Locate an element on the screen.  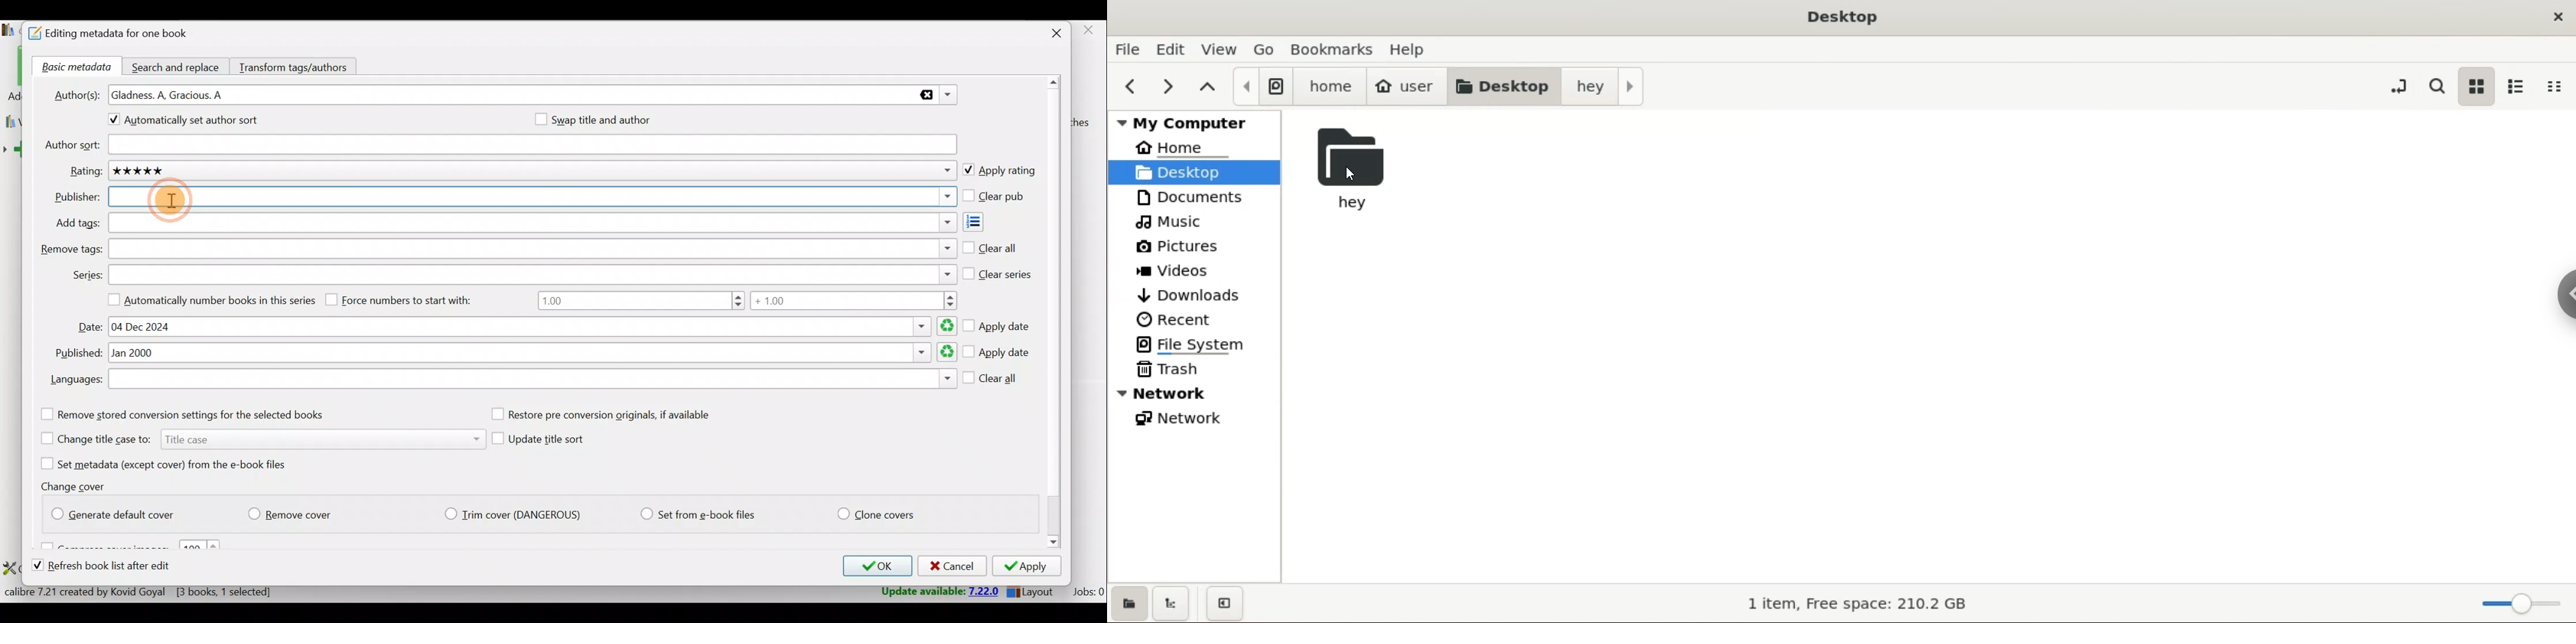
view is located at coordinates (1222, 48).